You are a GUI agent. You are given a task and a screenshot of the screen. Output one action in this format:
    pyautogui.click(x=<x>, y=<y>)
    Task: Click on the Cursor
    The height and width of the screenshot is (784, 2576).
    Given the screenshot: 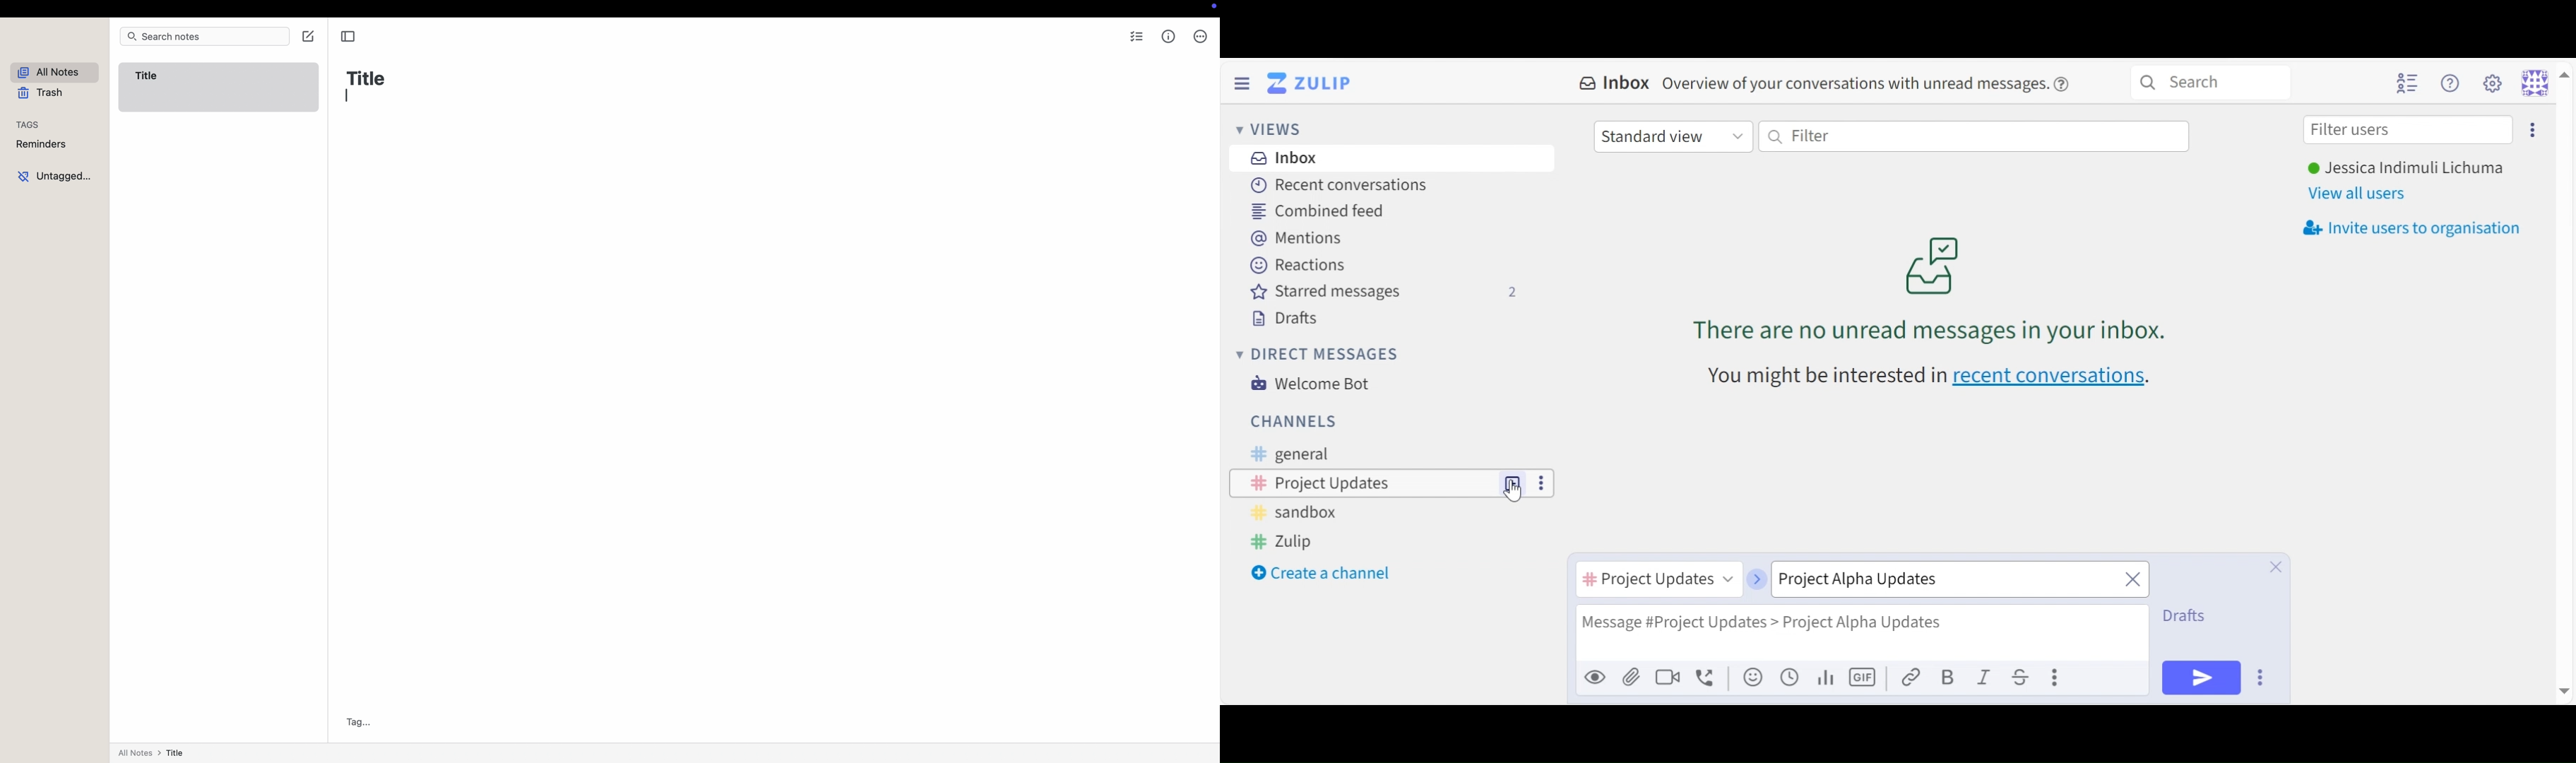 What is the action you would take?
    pyautogui.click(x=1515, y=495)
    